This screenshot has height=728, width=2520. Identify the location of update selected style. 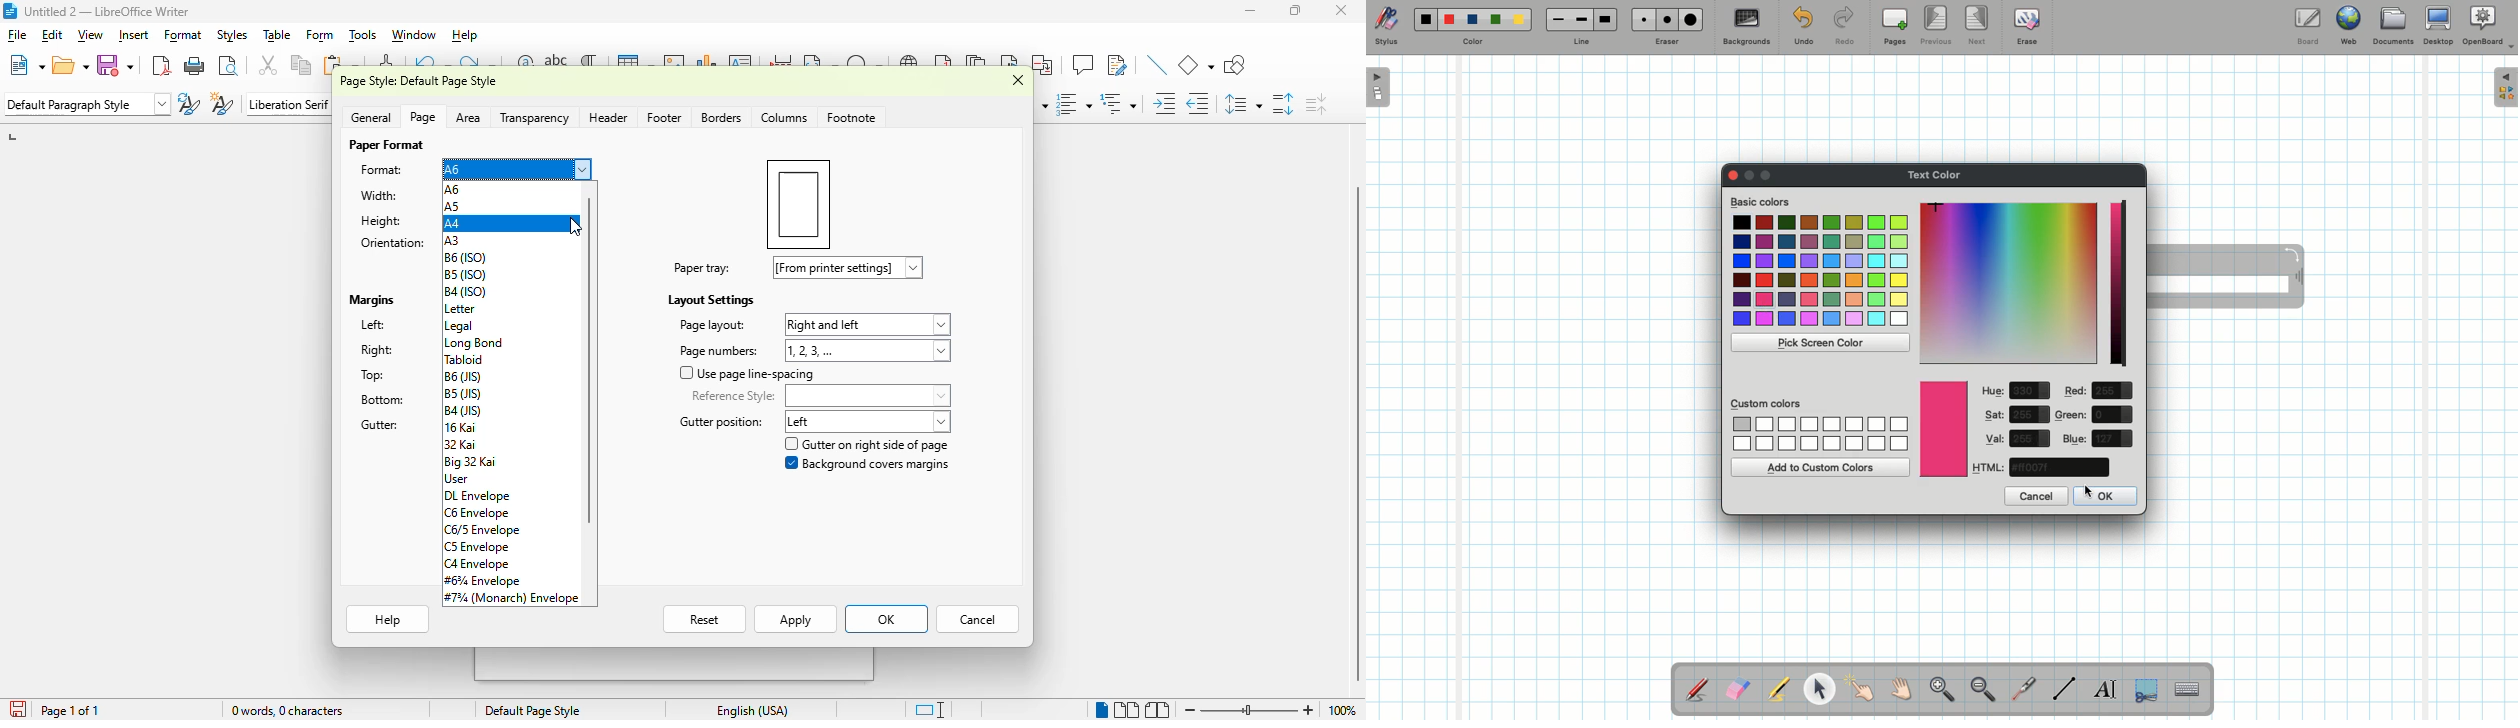
(190, 104).